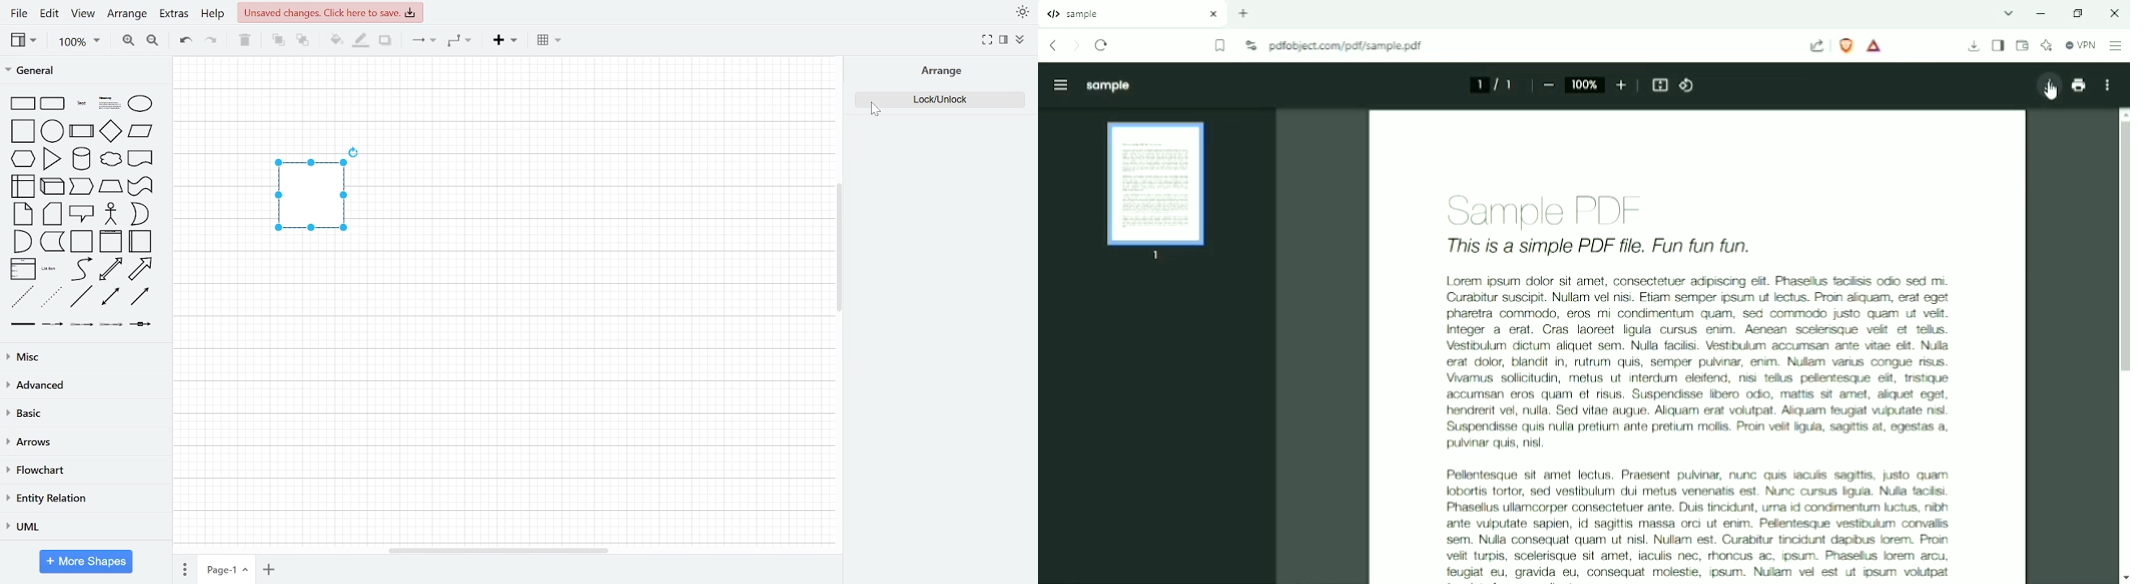  Describe the element at coordinates (548, 42) in the screenshot. I see `table` at that location.